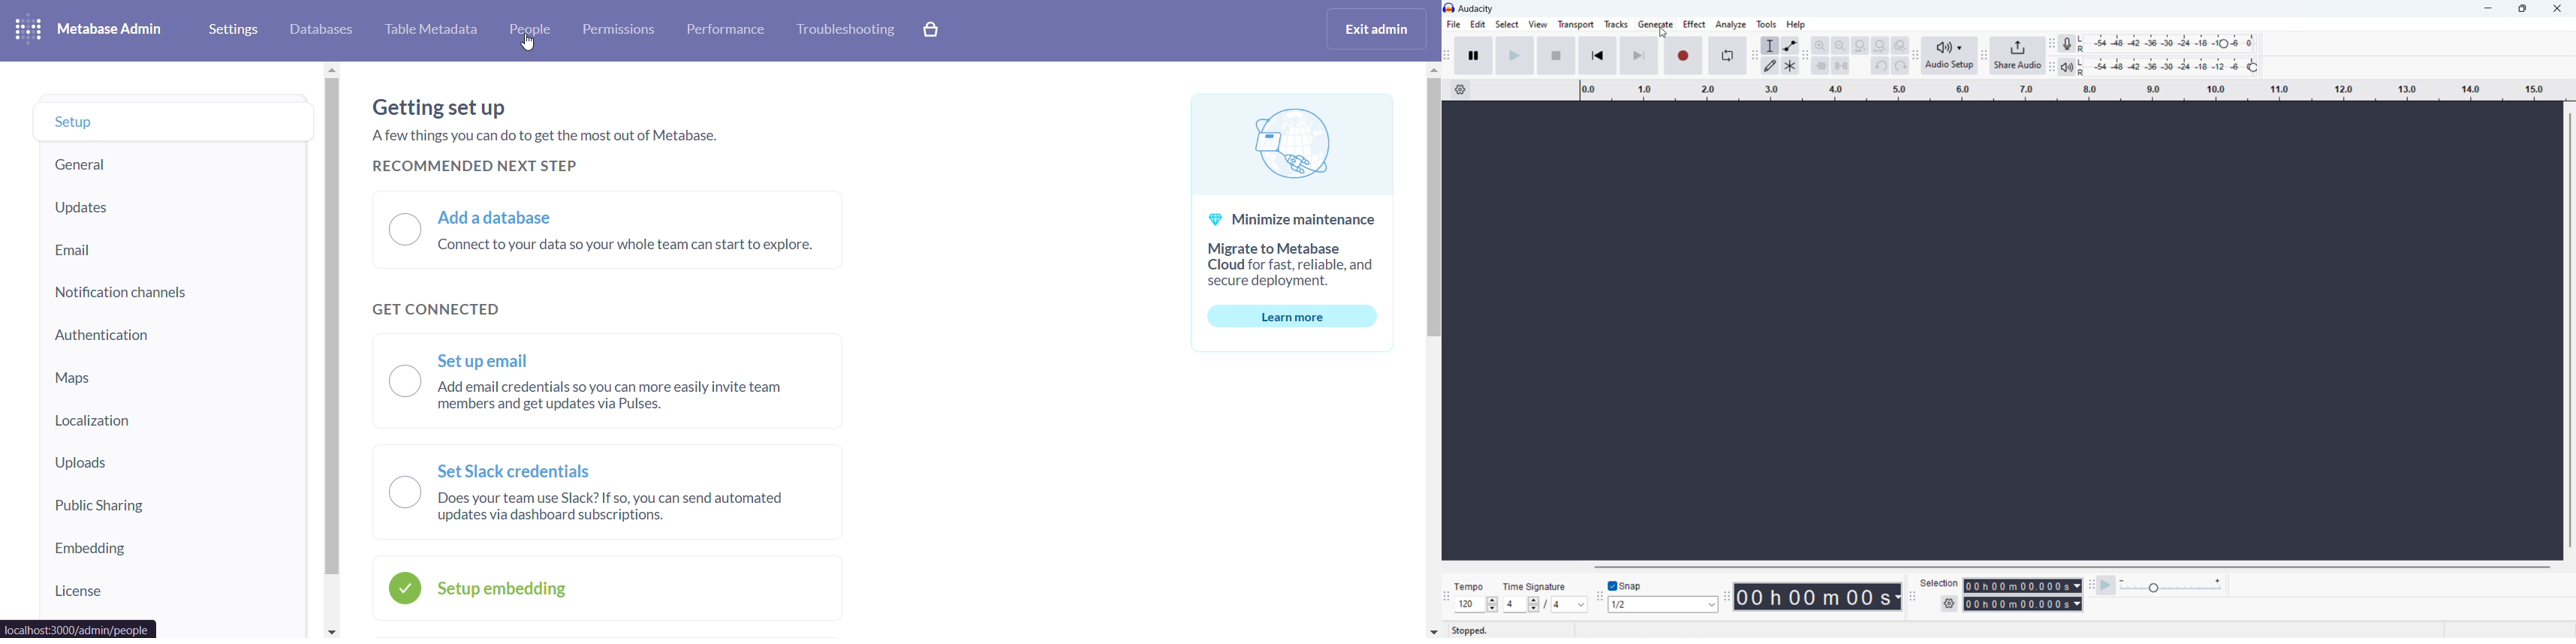 This screenshot has height=644, width=2576. What do you see at coordinates (844, 30) in the screenshot?
I see `troubleshooting` at bounding box center [844, 30].